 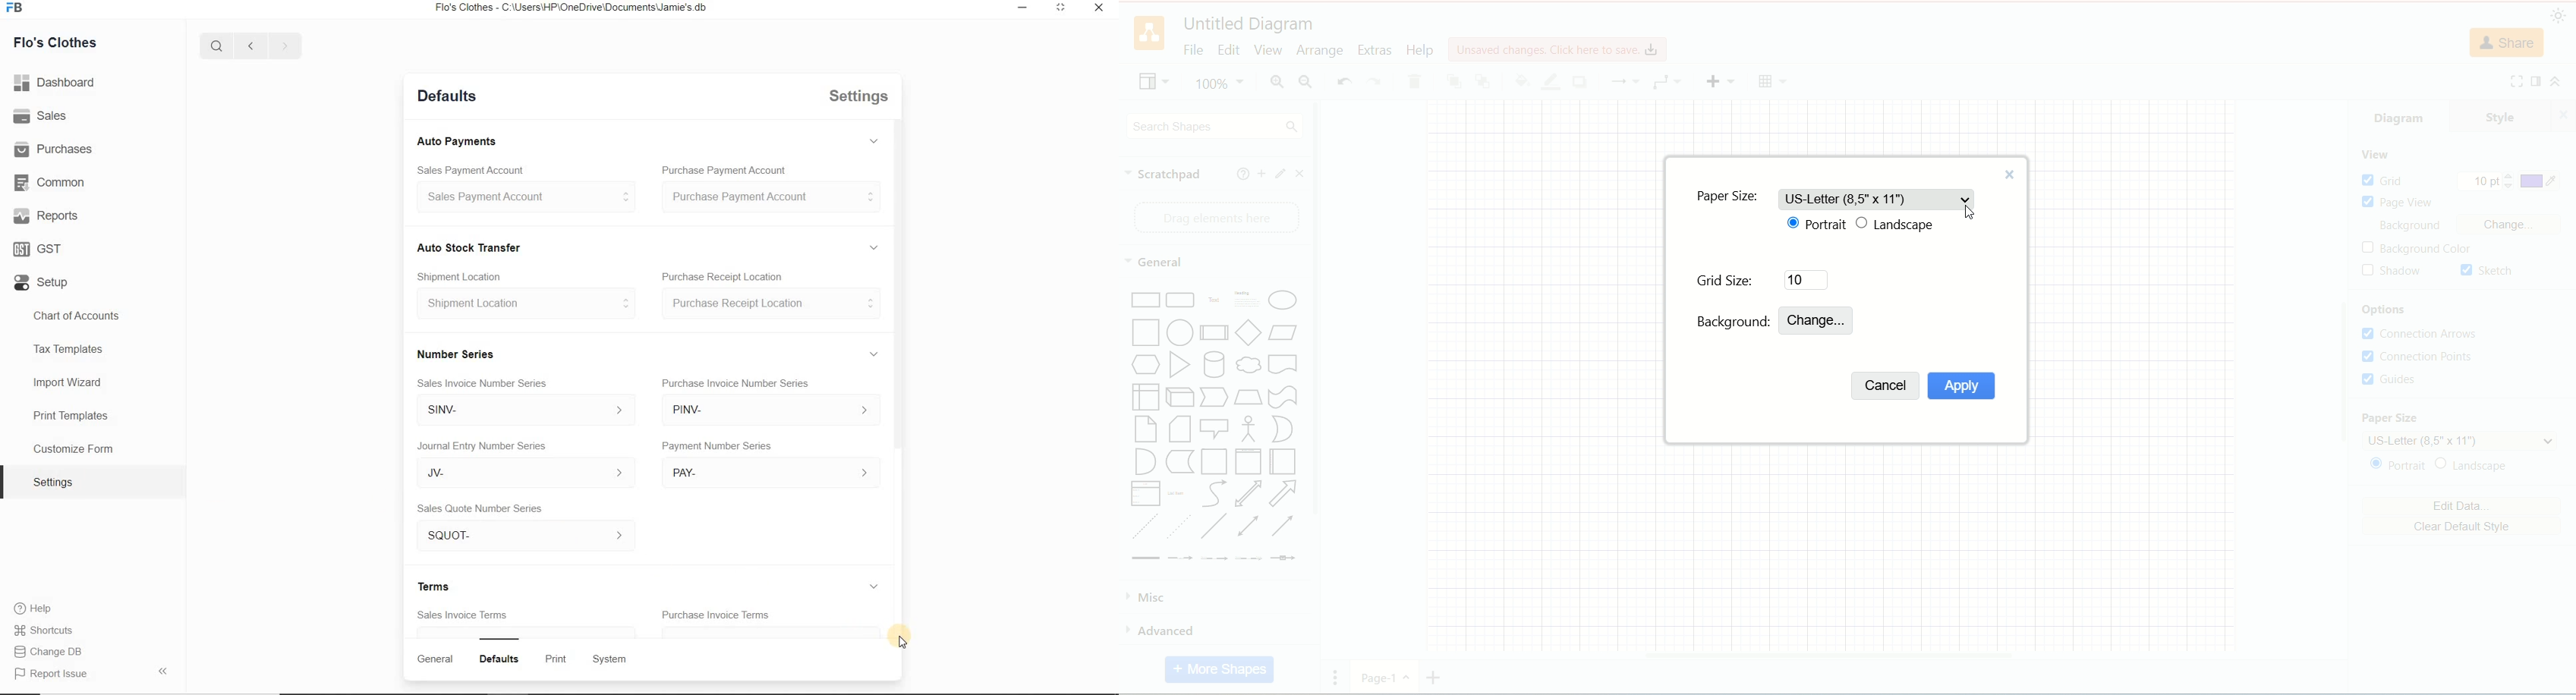 I want to click on Sales Invoice Number Series, so click(x=483, y=381).